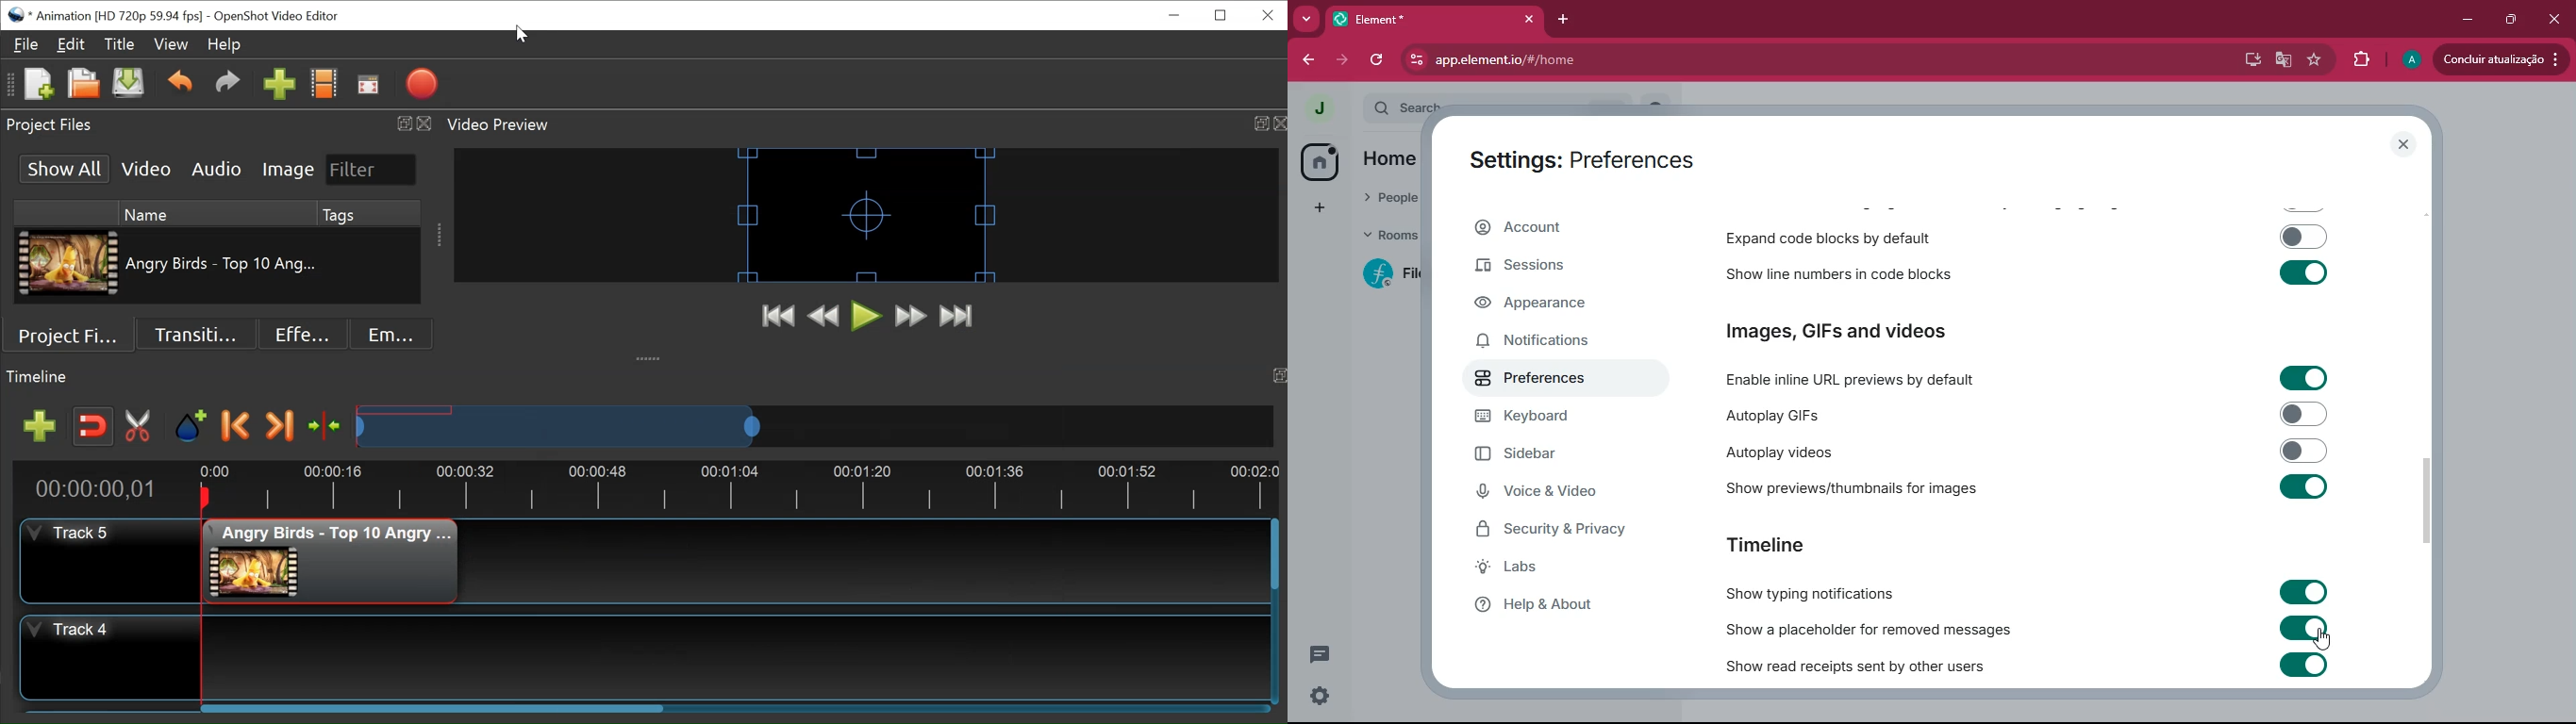 This screenshot has width=2576, height=728. Describe the element at coordinates (369, 169) in the screenshot. I see `Filter` at that location.